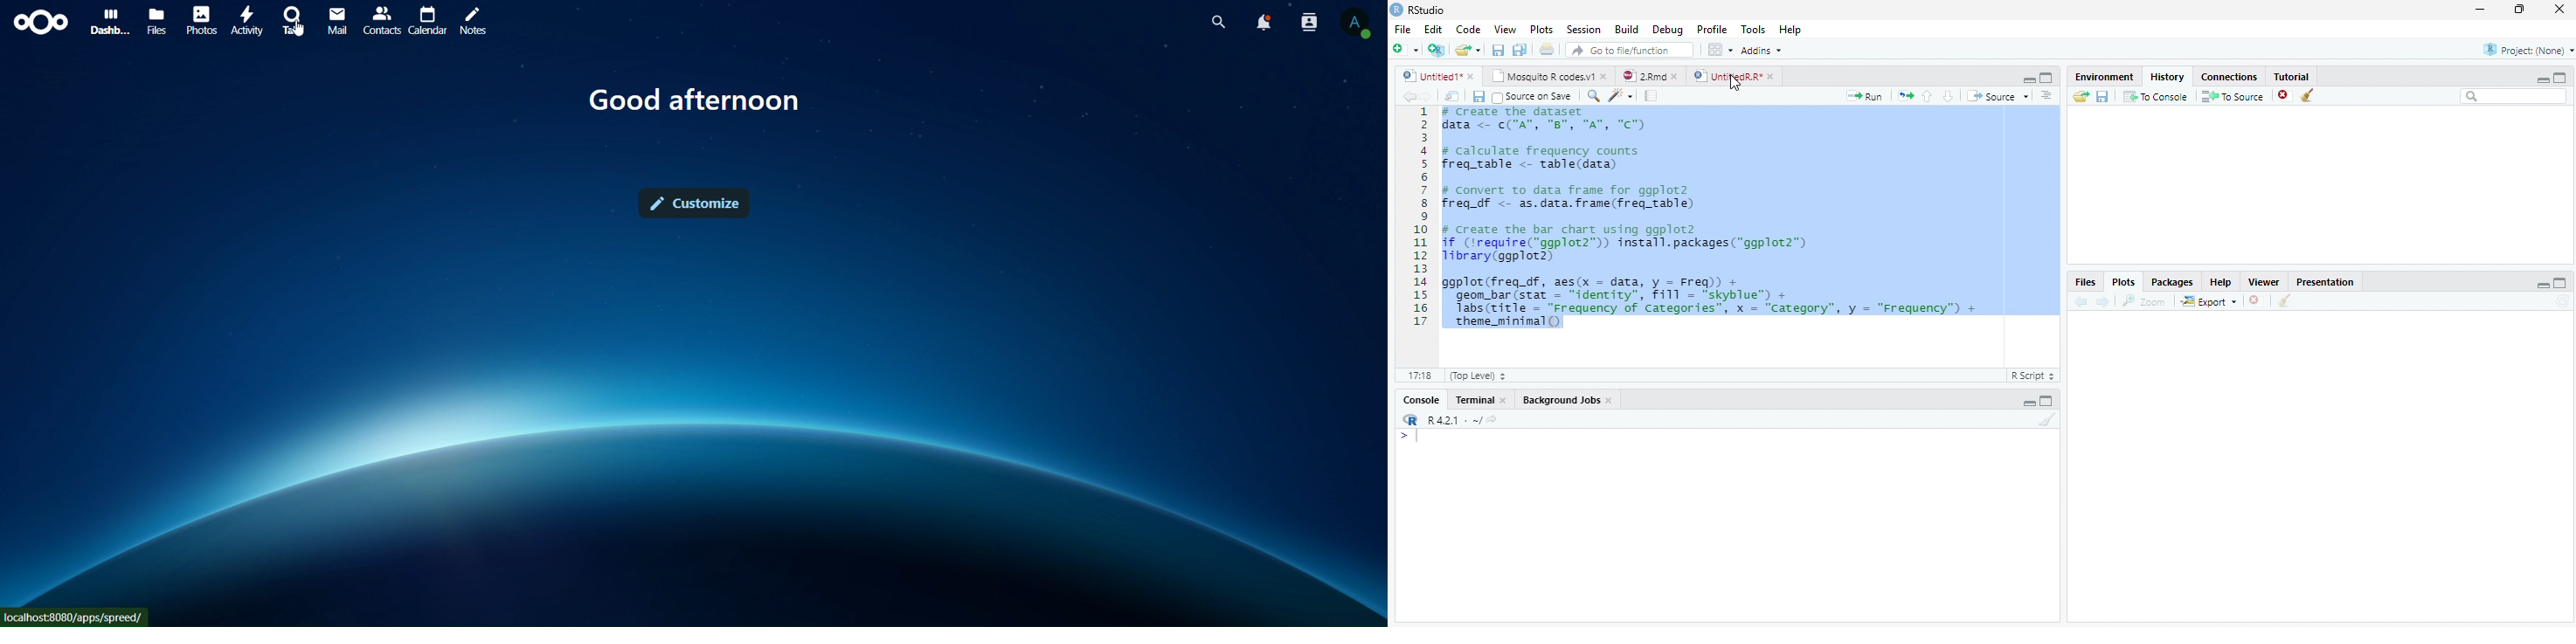 This screenshot has height=644, width=2576. I want to click on Build, so click(1628, 30).